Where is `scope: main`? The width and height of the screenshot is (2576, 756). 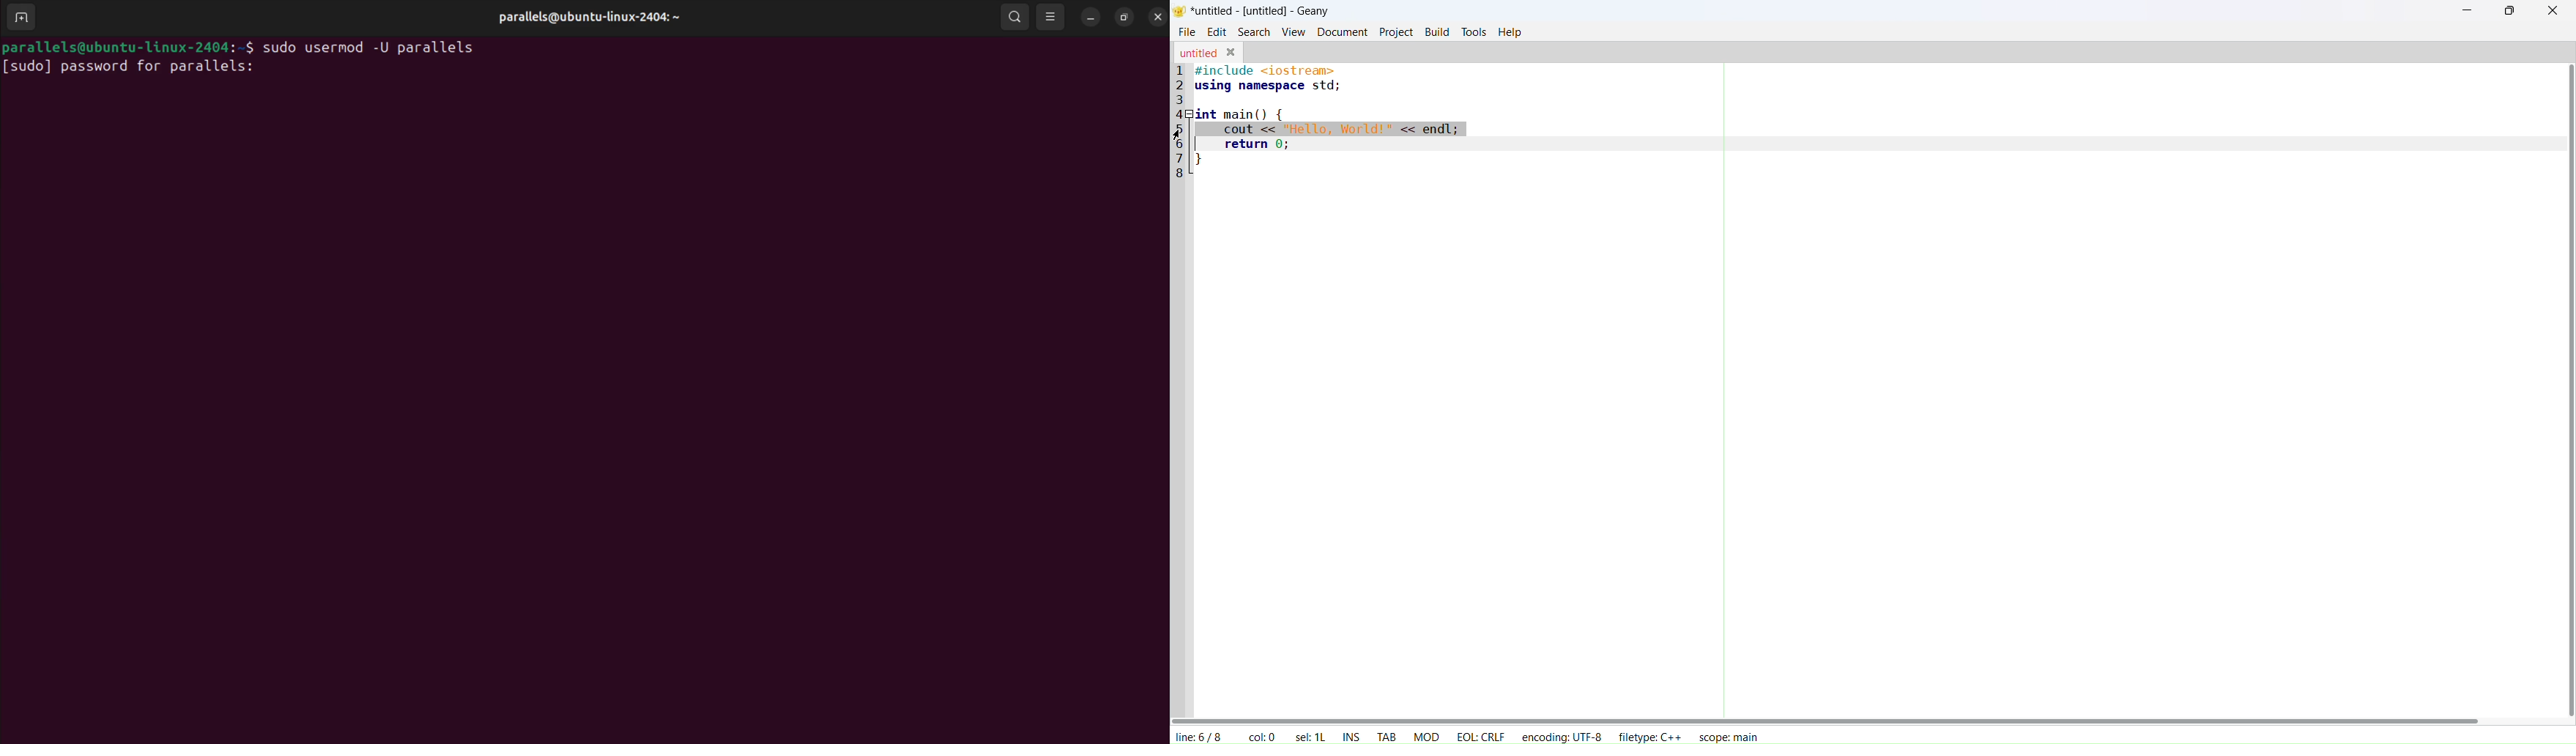
scope: main is located at coordinates (1732, 737).